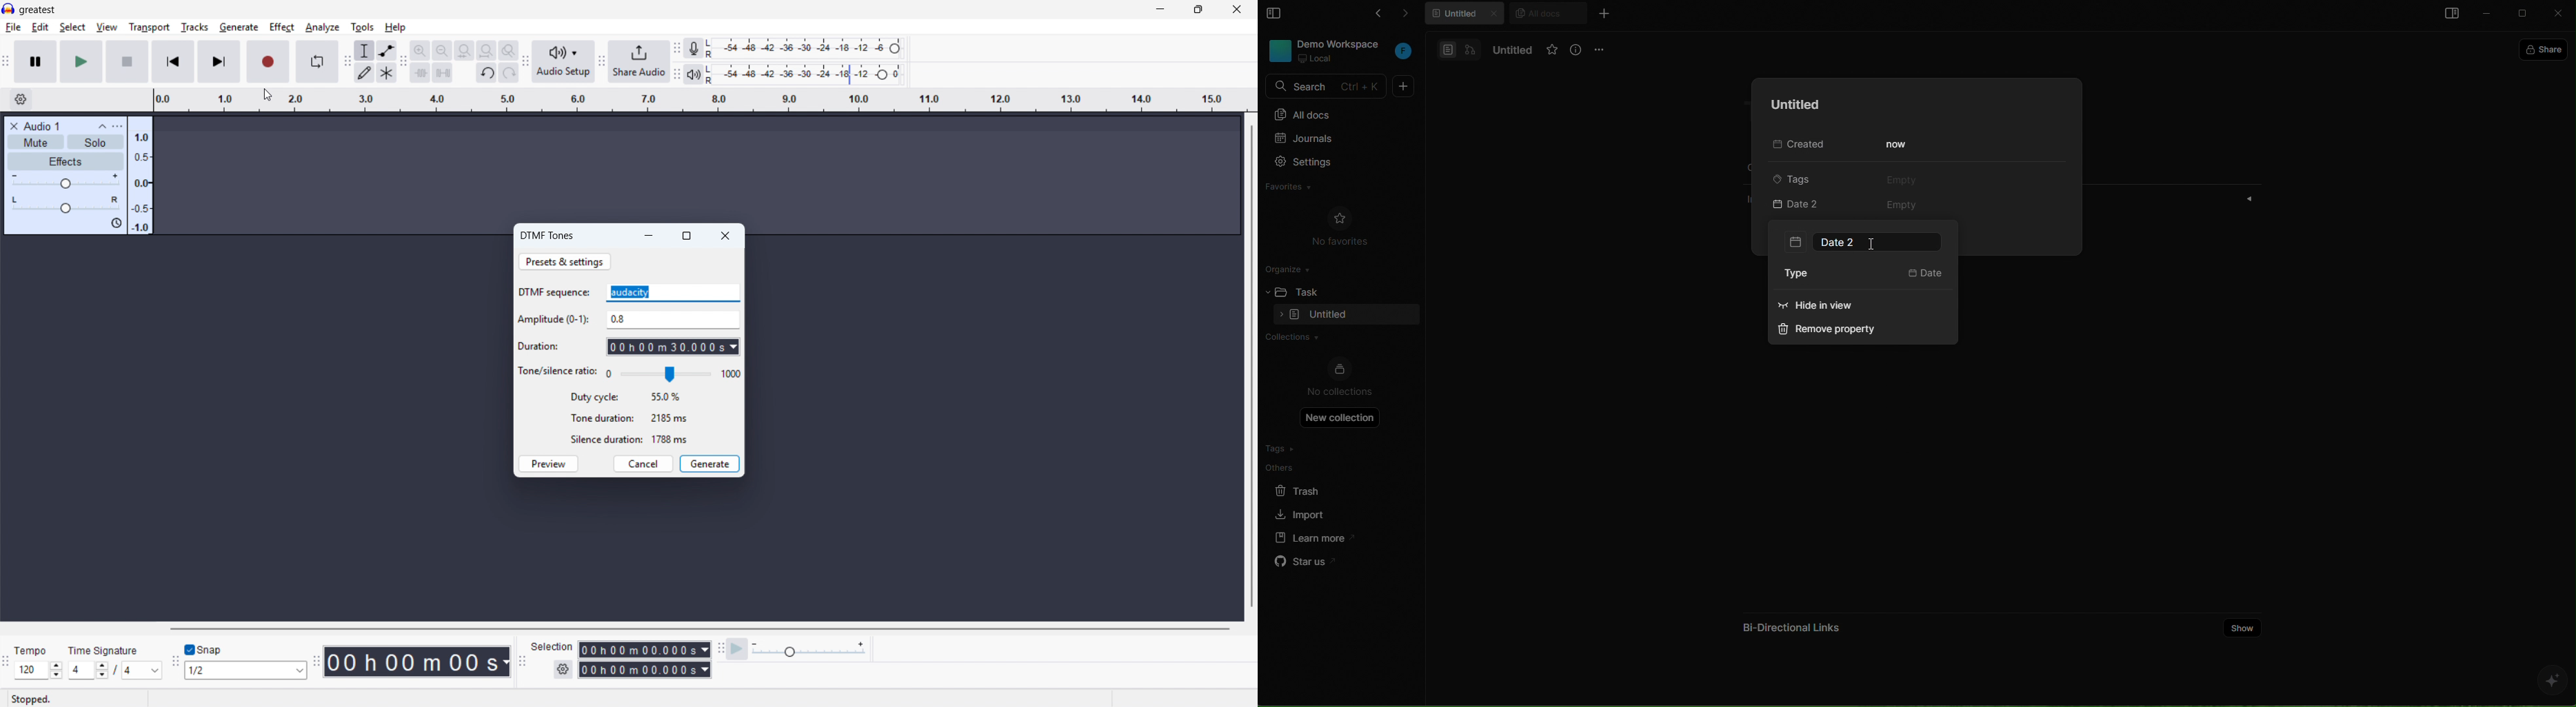 The image size is (2576, 728). What do you see at coordinates (441, 73) in the screenshot?
I see `silence audio outside selection` at bounding box center [441, 73].